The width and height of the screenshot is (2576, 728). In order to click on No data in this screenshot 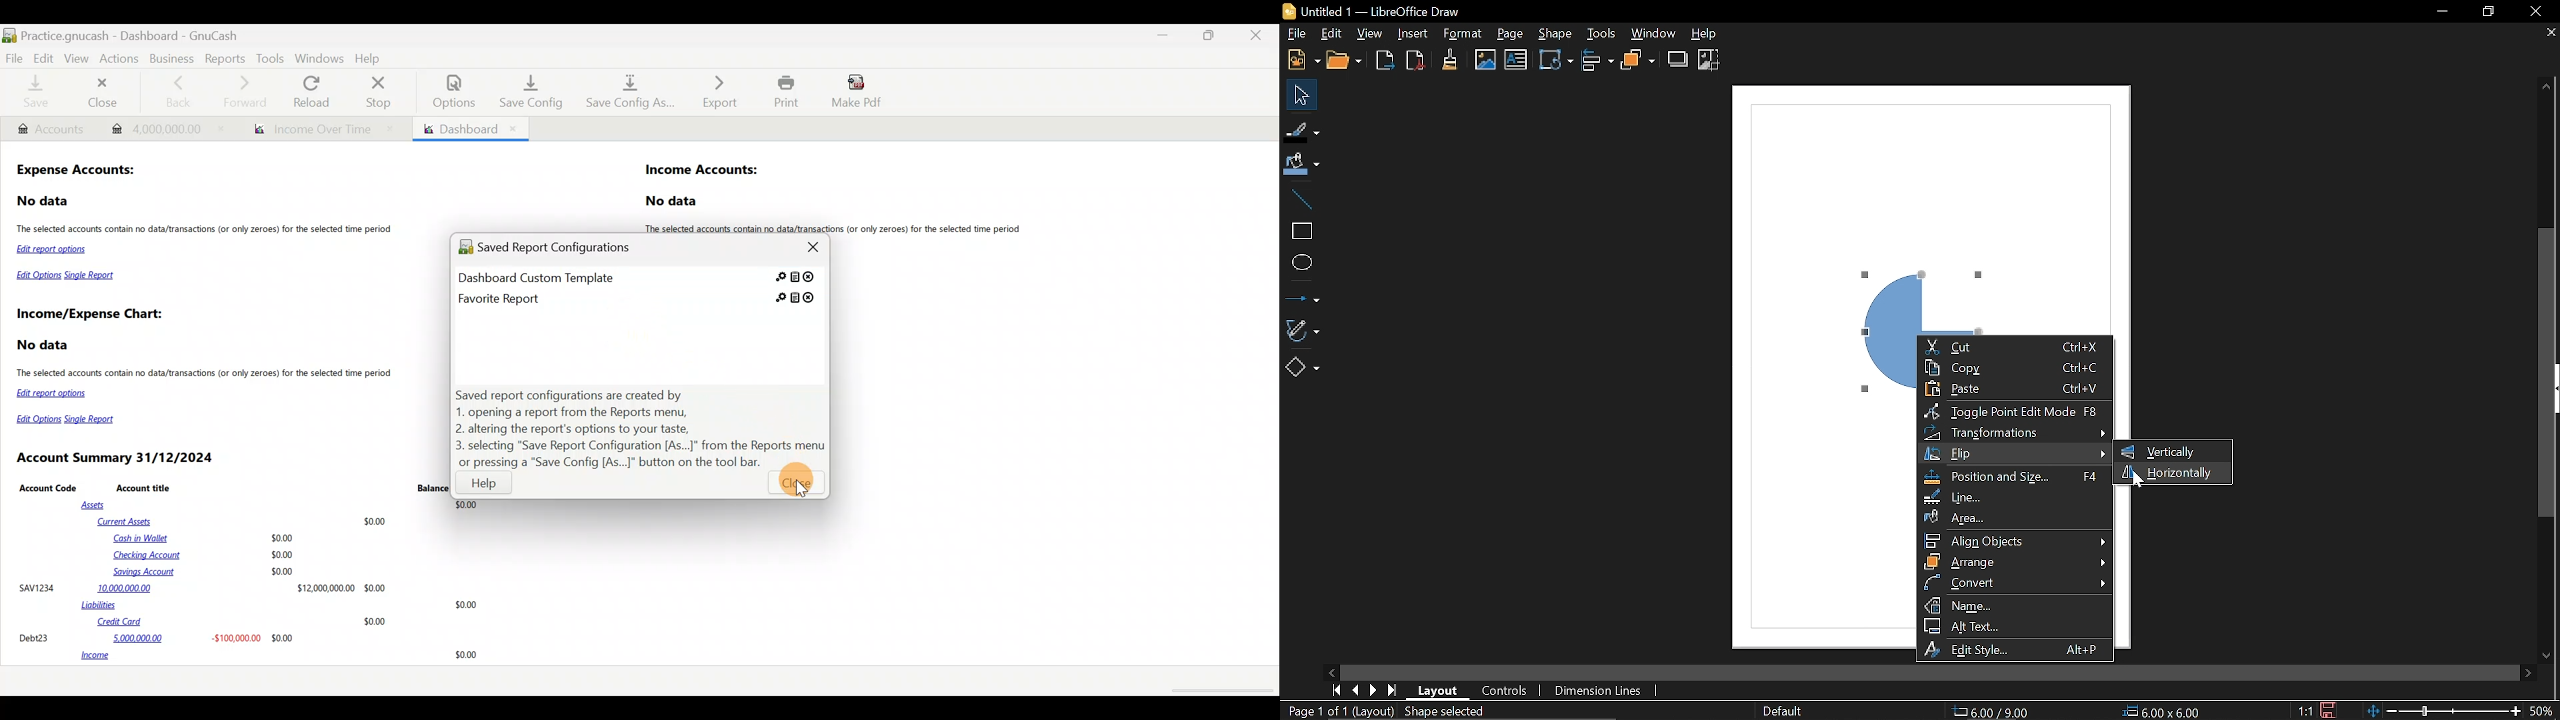, I will do `click(673, 201)`.